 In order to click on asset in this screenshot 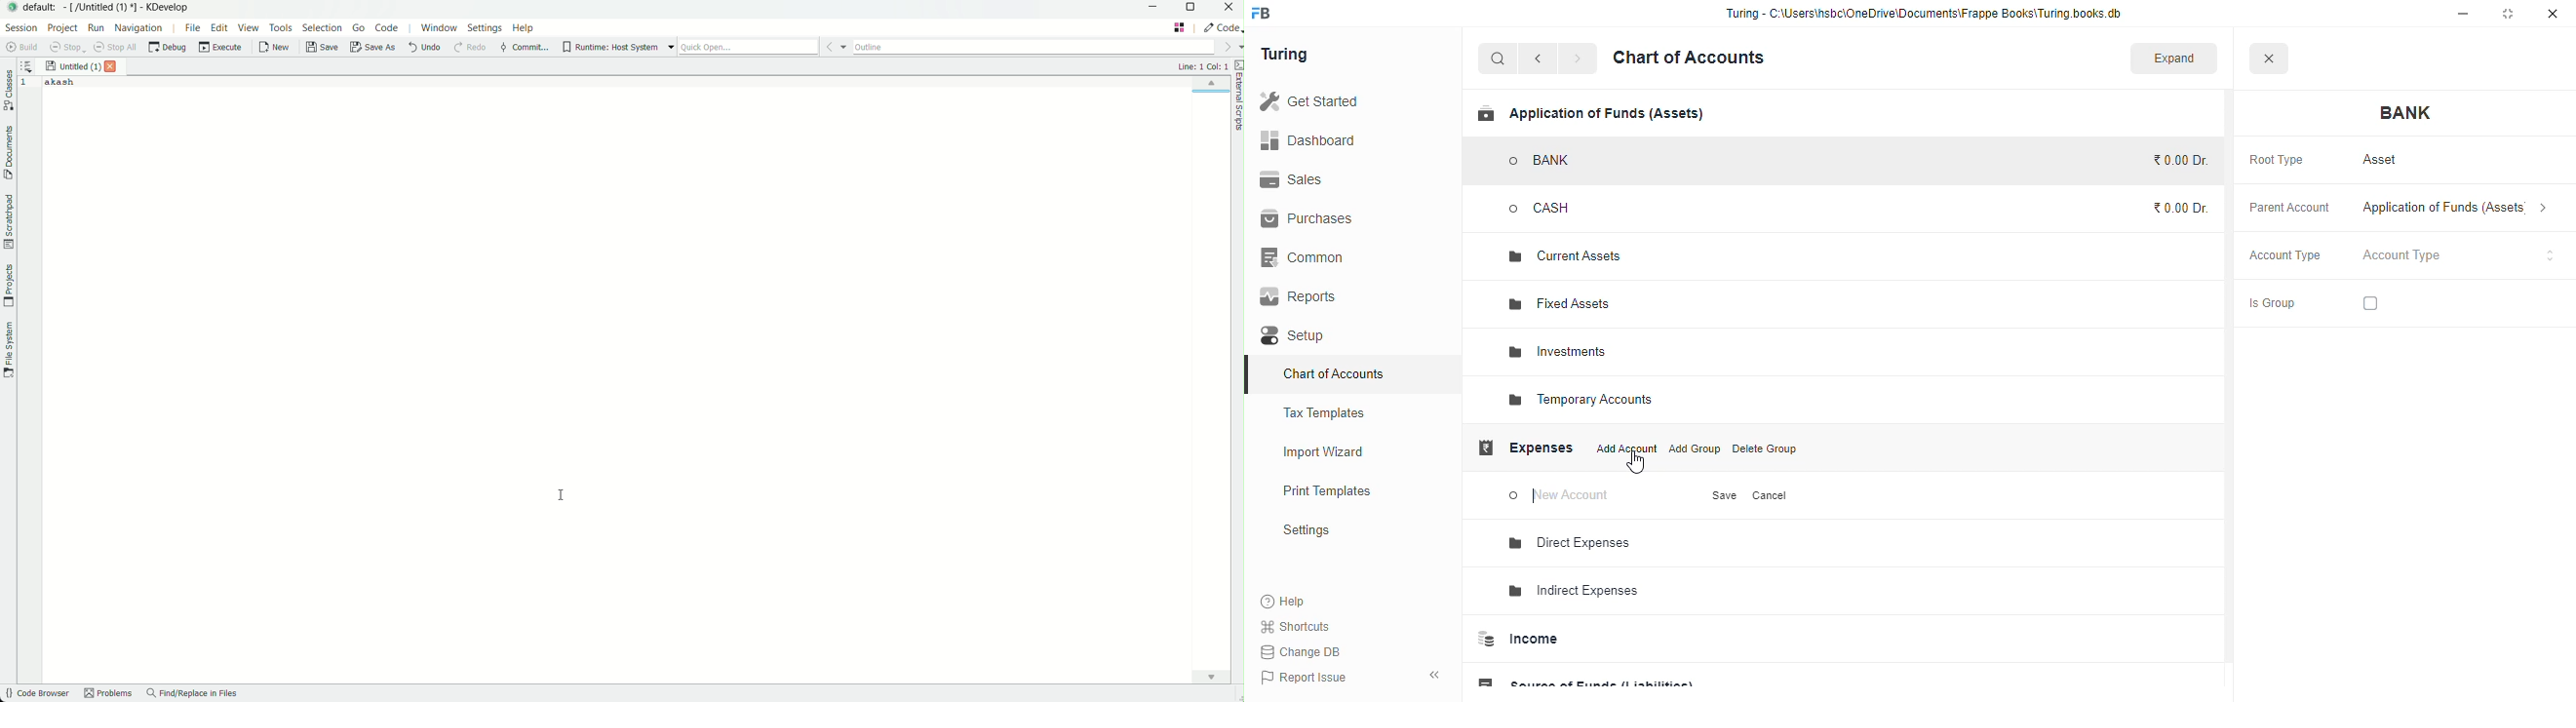, I will do `click(2381, 160)`.